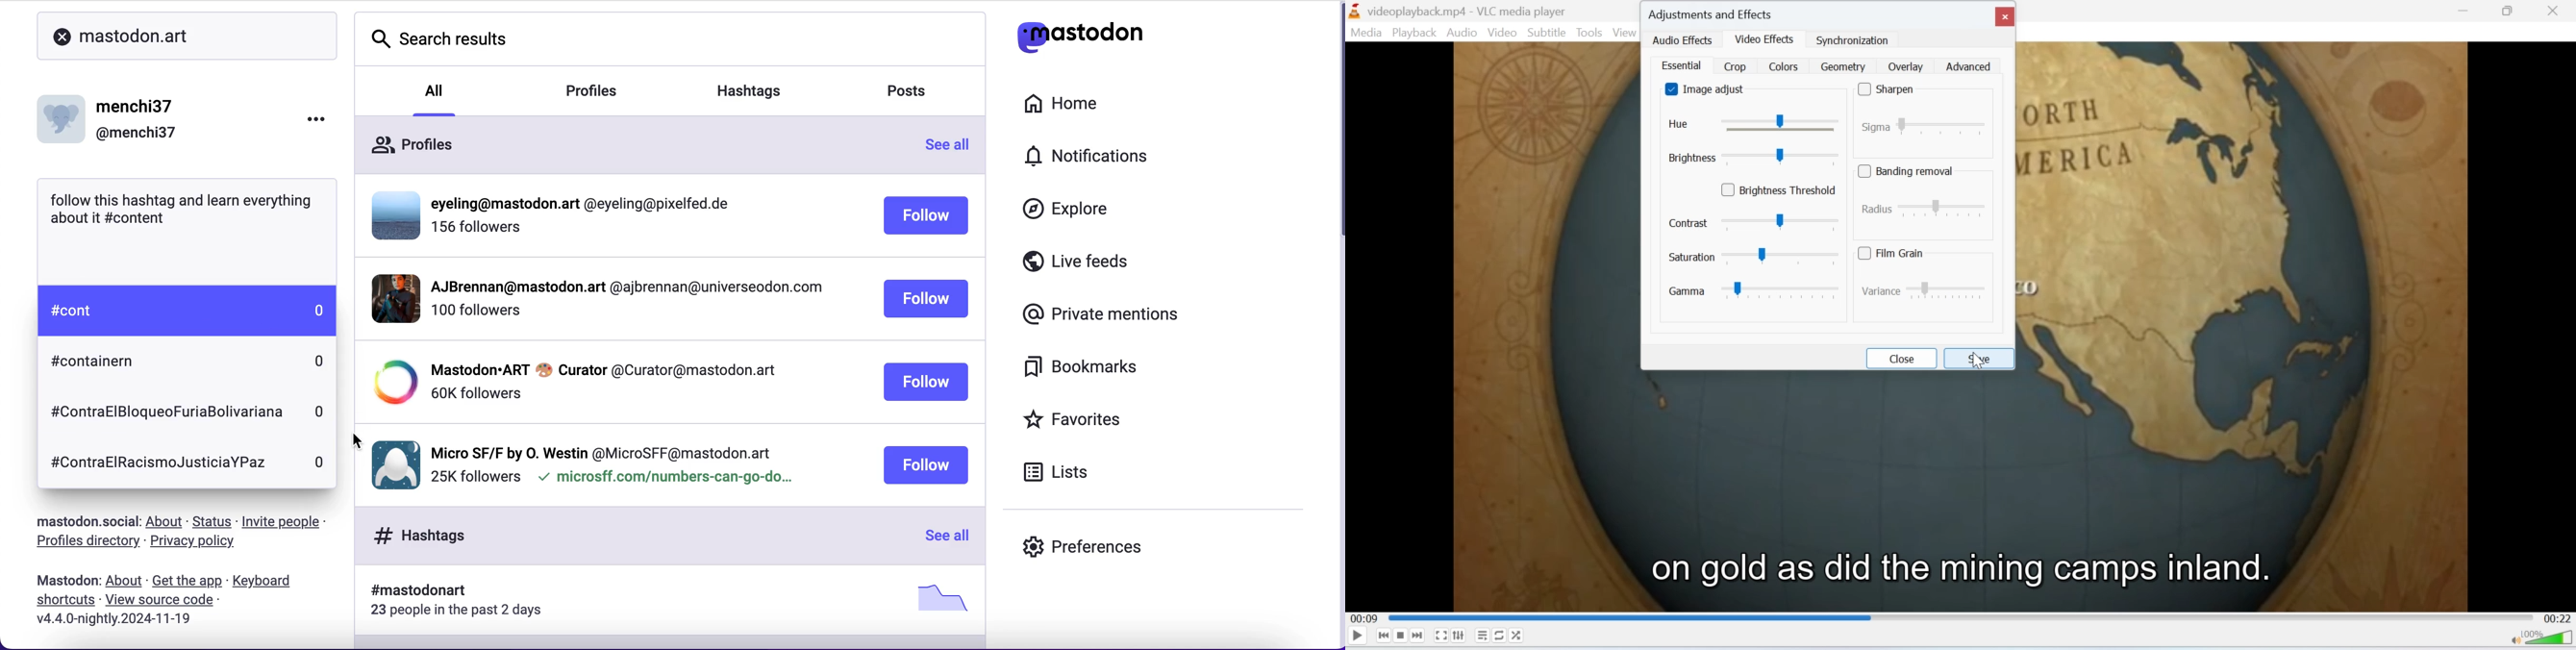  Describe the element at coordinates (1929, 124) in the screenshot. I see `sigma` at that location.